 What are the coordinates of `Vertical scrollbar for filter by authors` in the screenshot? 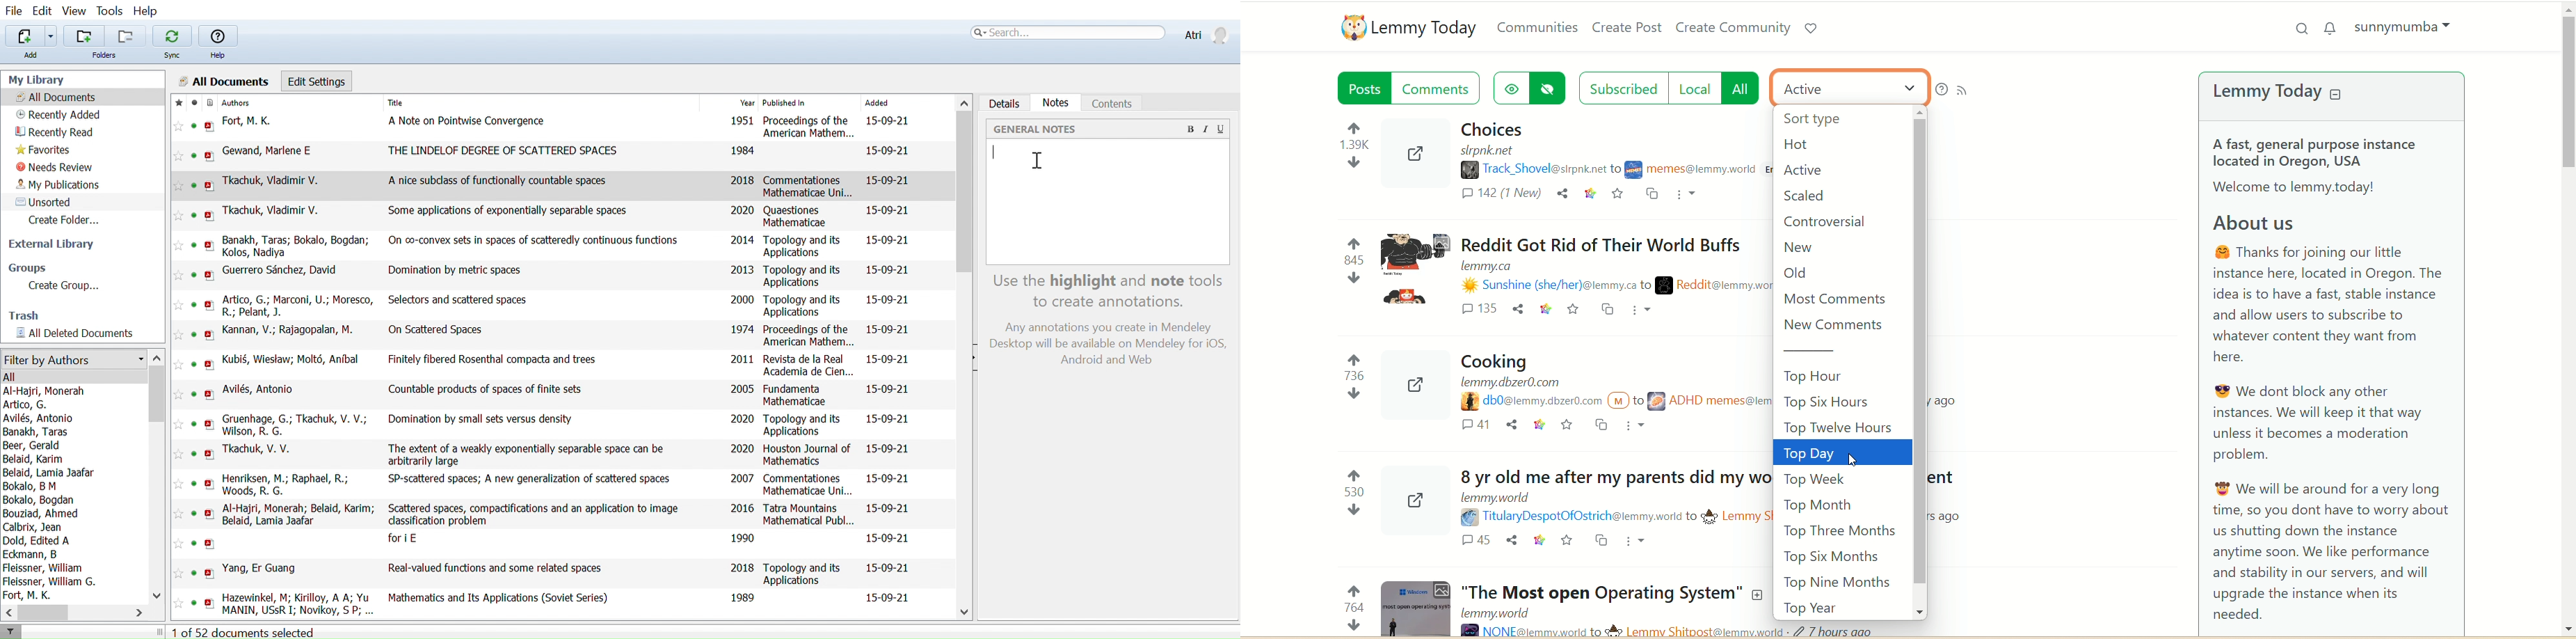 It's located at (158, 395).